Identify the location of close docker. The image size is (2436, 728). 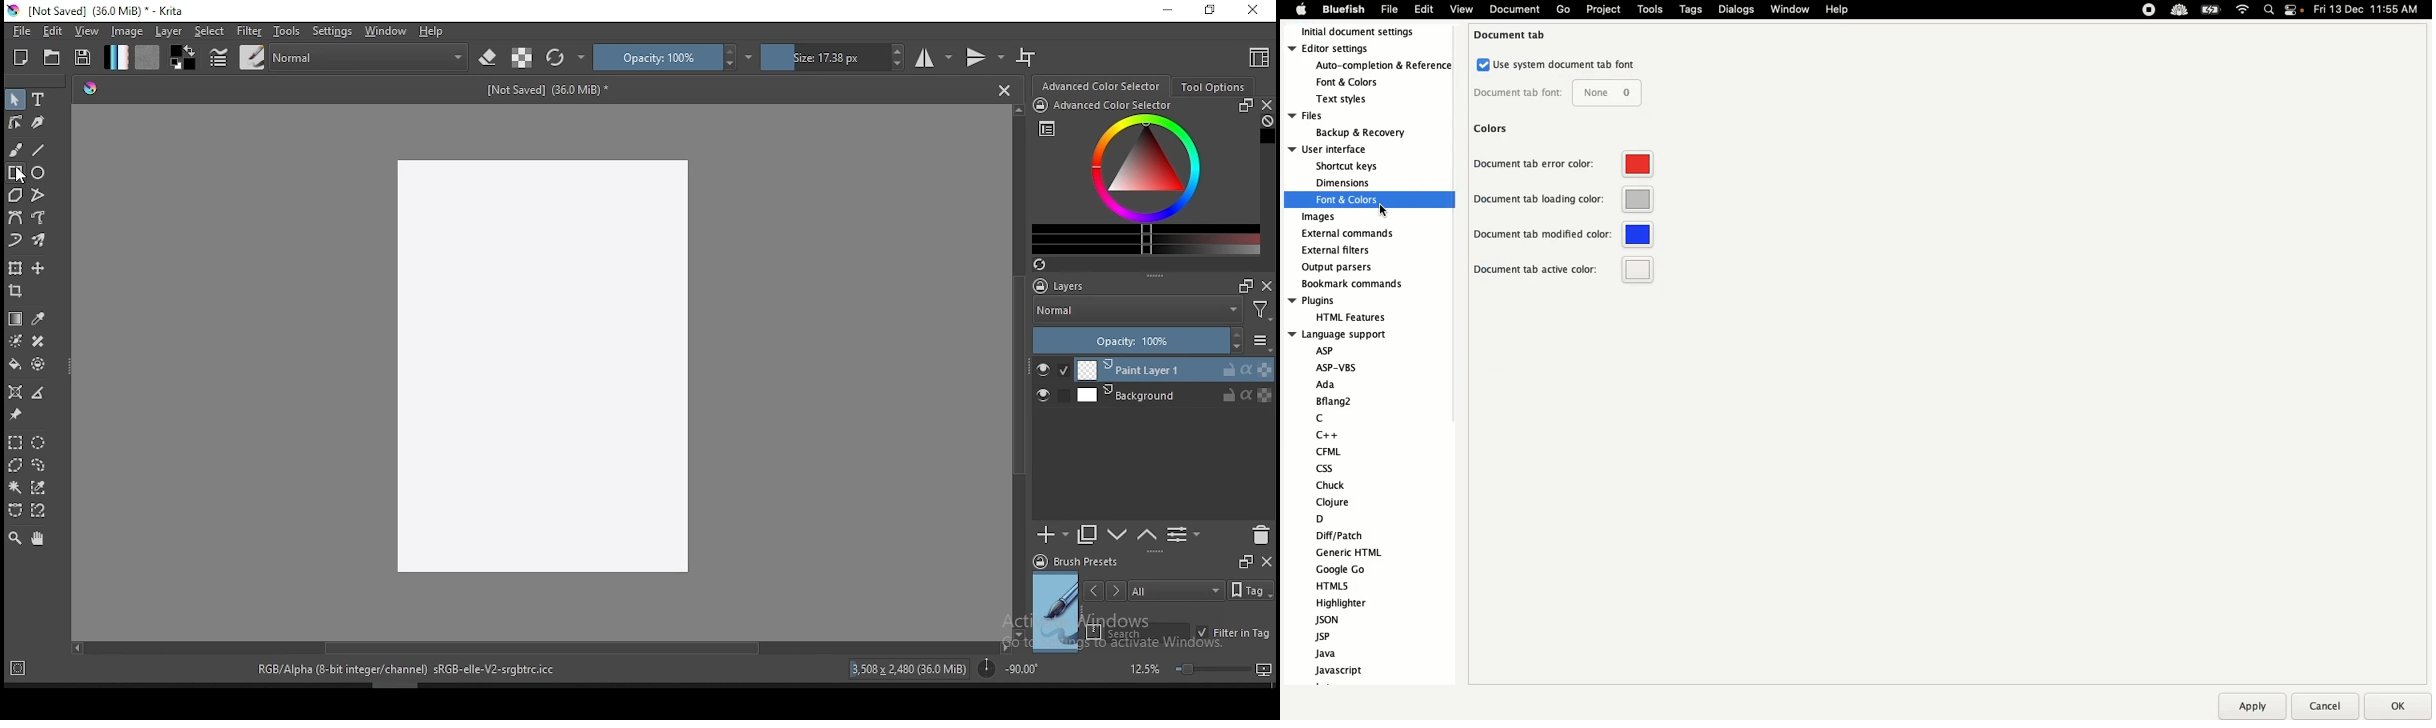
(1266, 105).